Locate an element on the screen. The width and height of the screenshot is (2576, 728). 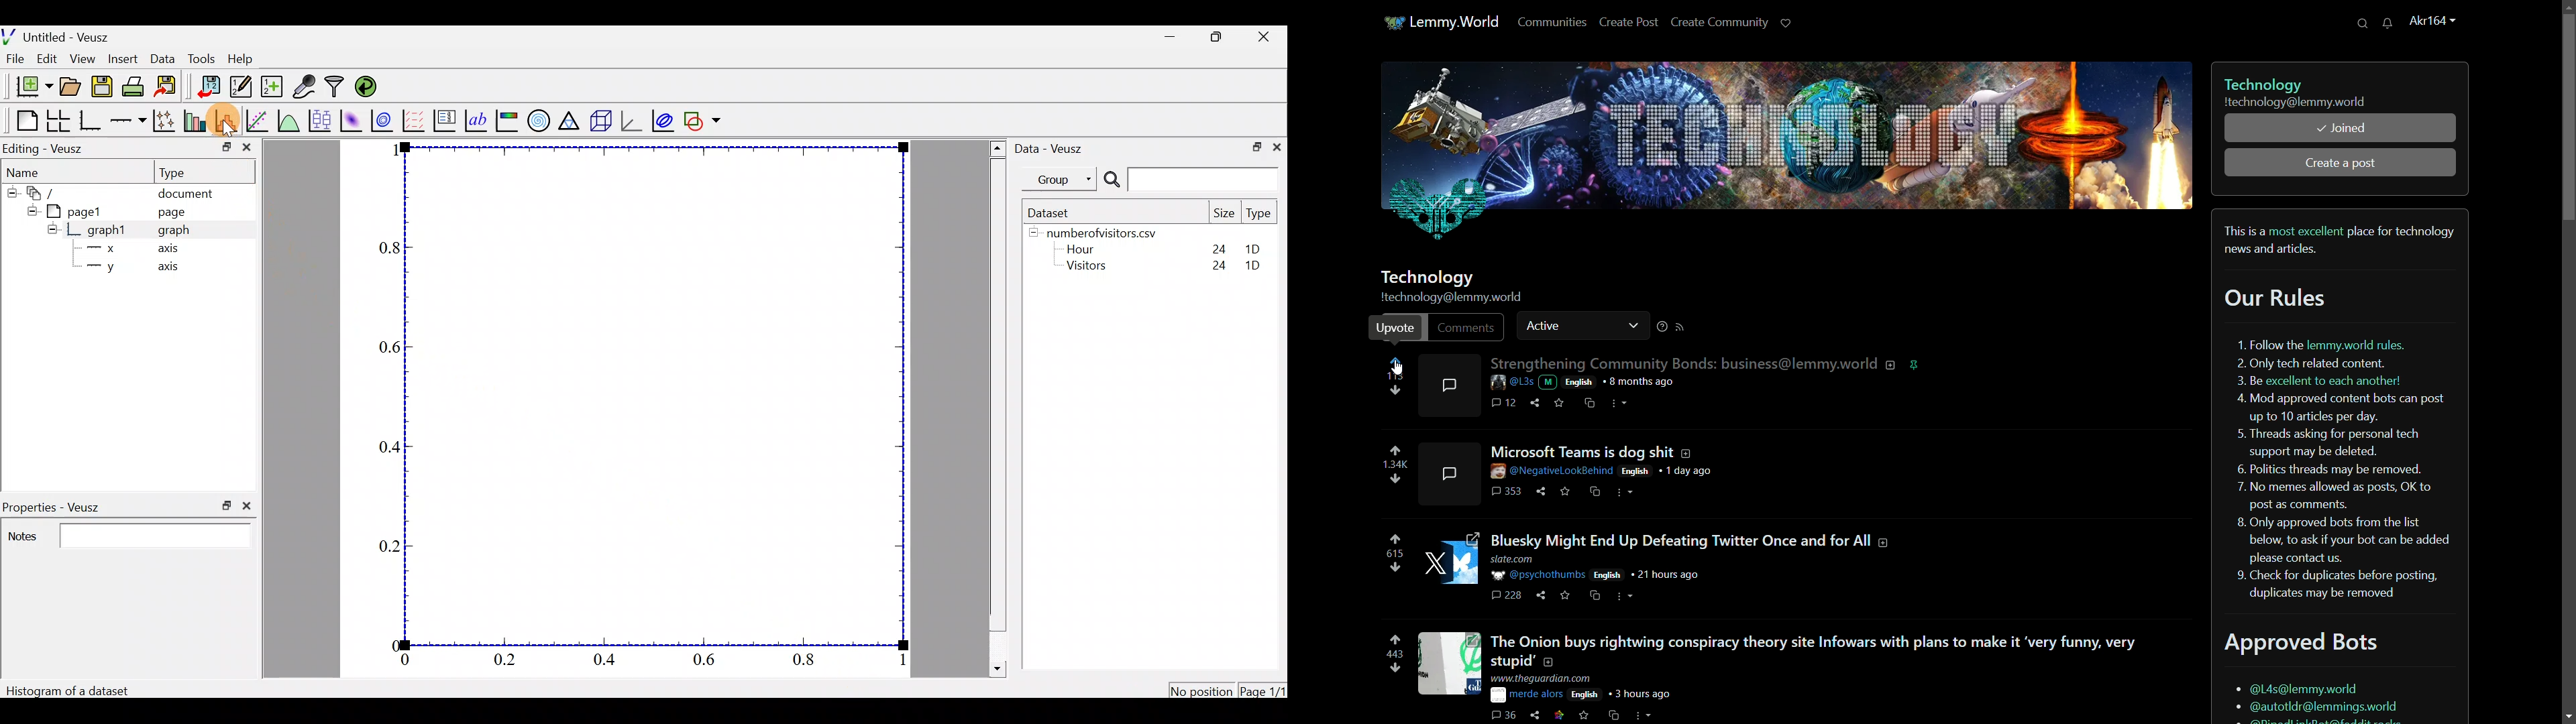
create post is located at coordinates (1627, 23).